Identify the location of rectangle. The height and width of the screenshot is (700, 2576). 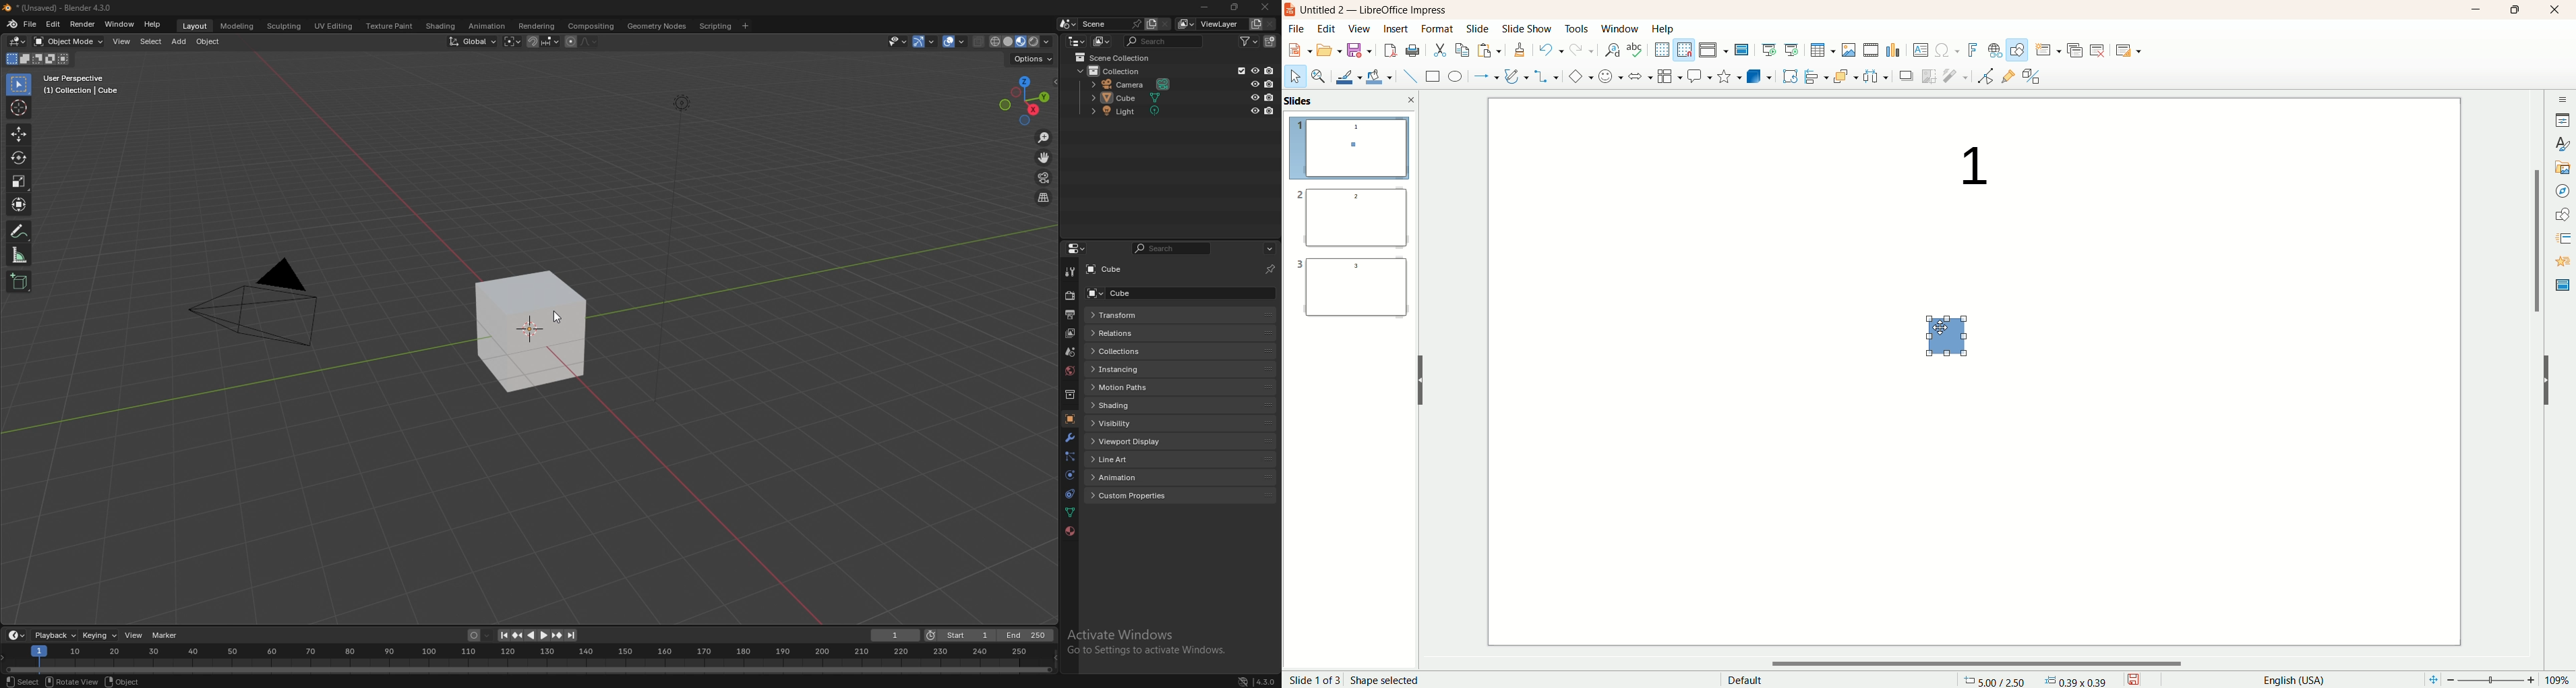
(1429, 76).